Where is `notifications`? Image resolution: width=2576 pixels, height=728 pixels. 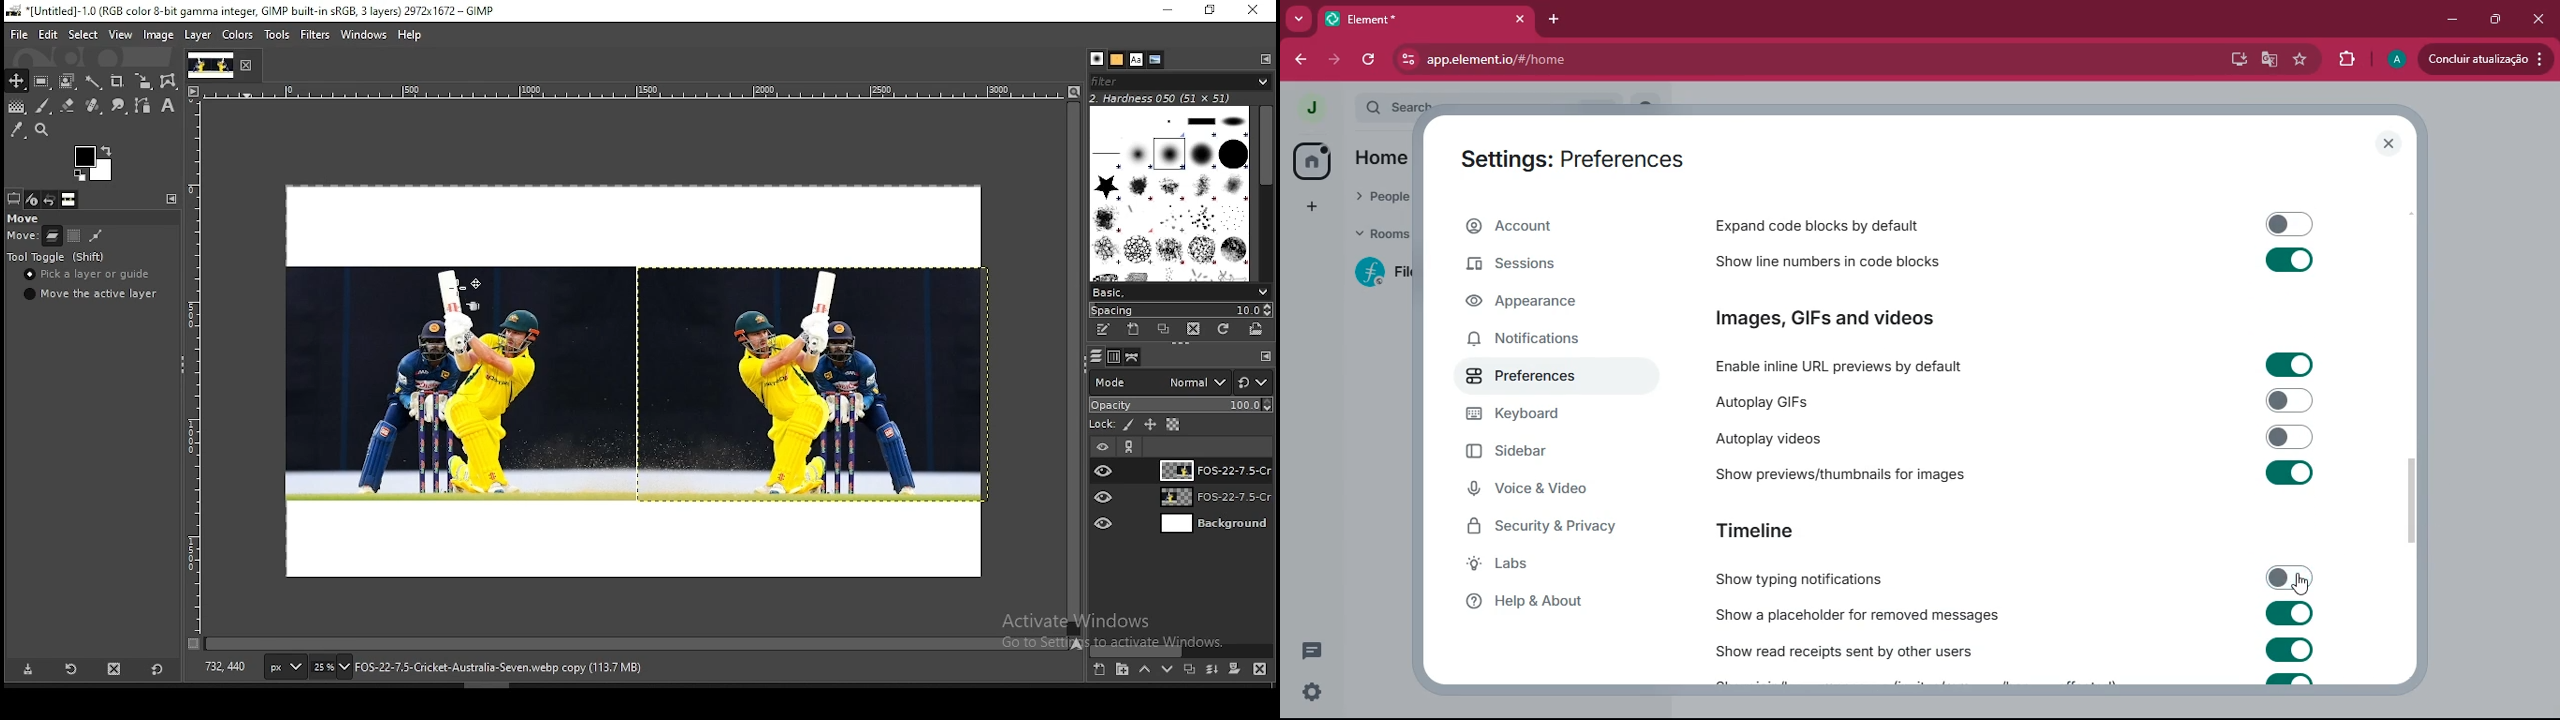 notifications is located at coordinates (1540, 342).